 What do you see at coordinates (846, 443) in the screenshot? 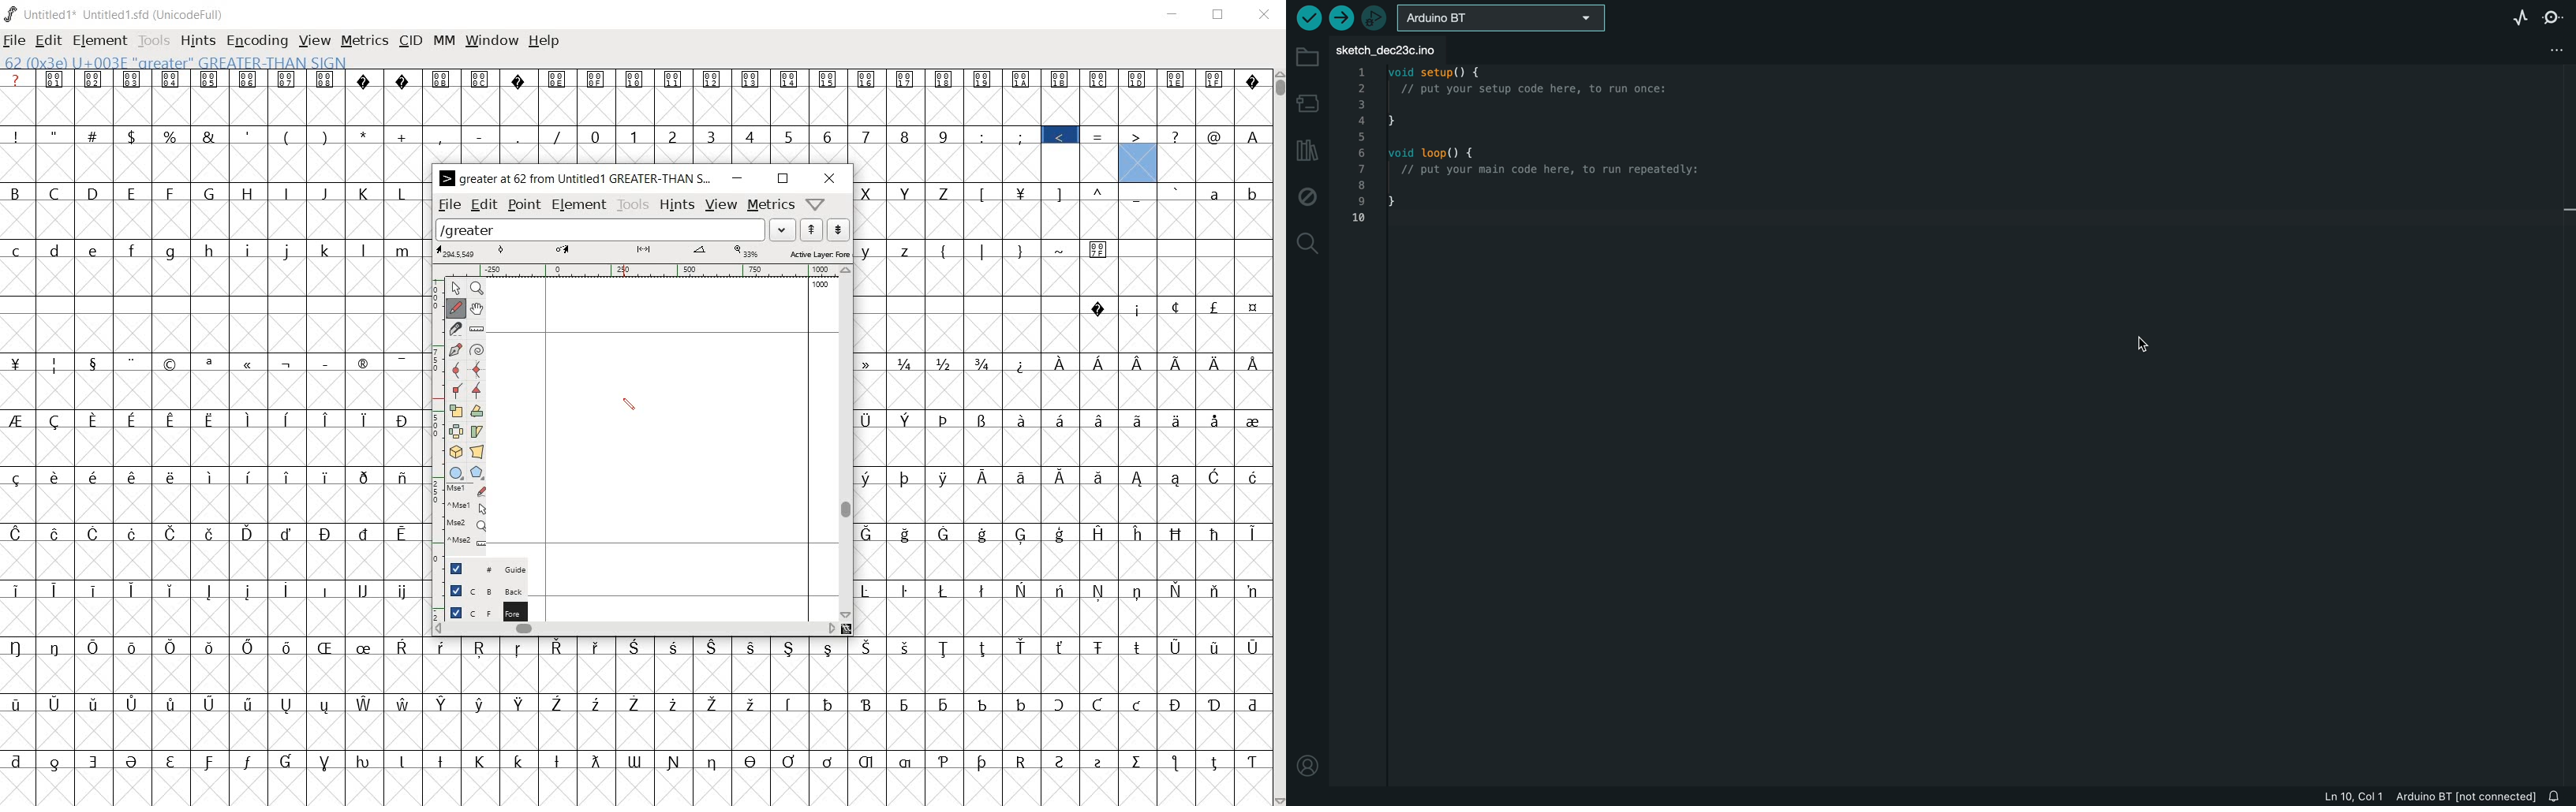
I see `scrollbar` at bounding box center [846, 443].